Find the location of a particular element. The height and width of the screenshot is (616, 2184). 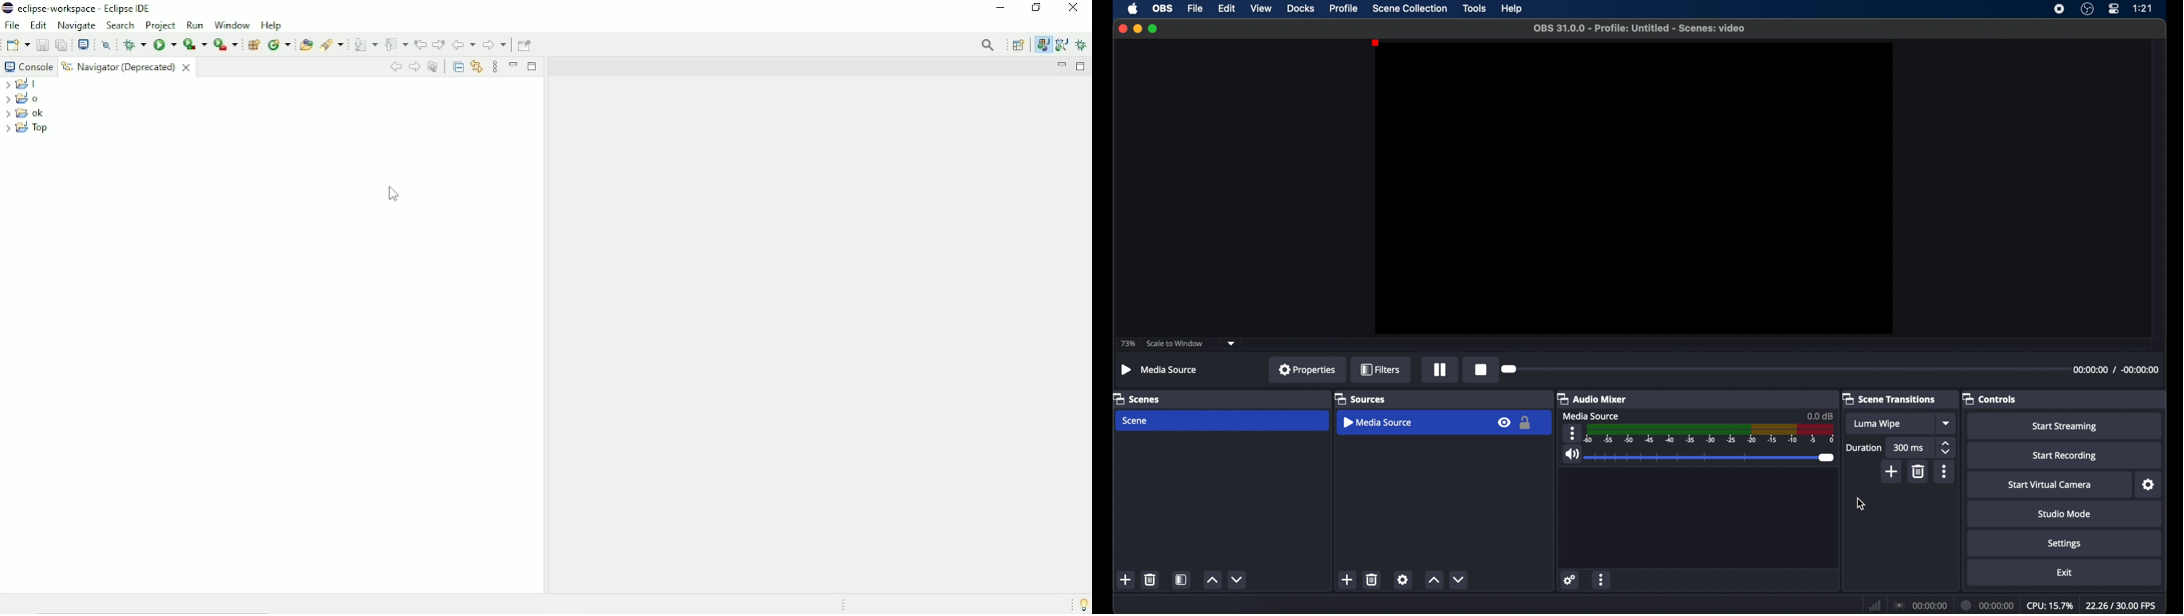

scenes is located at coordinates (1137, 399).